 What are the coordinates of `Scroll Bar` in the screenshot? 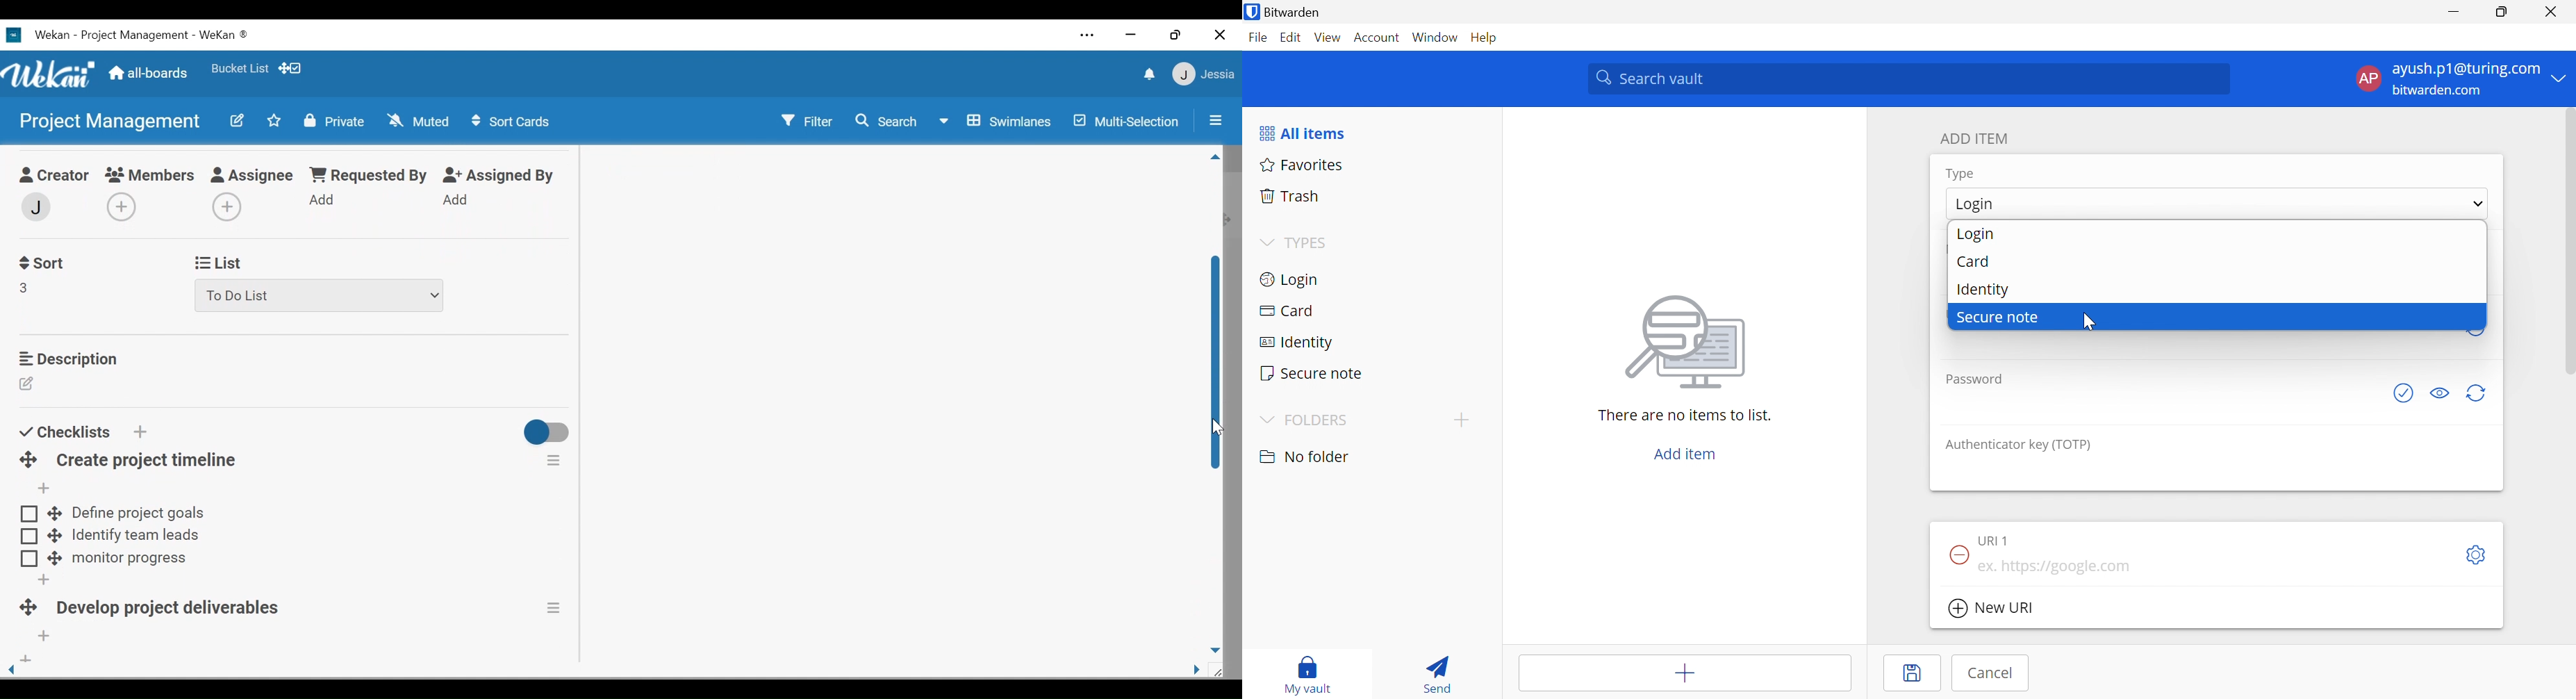 It's located at (2568, 241).